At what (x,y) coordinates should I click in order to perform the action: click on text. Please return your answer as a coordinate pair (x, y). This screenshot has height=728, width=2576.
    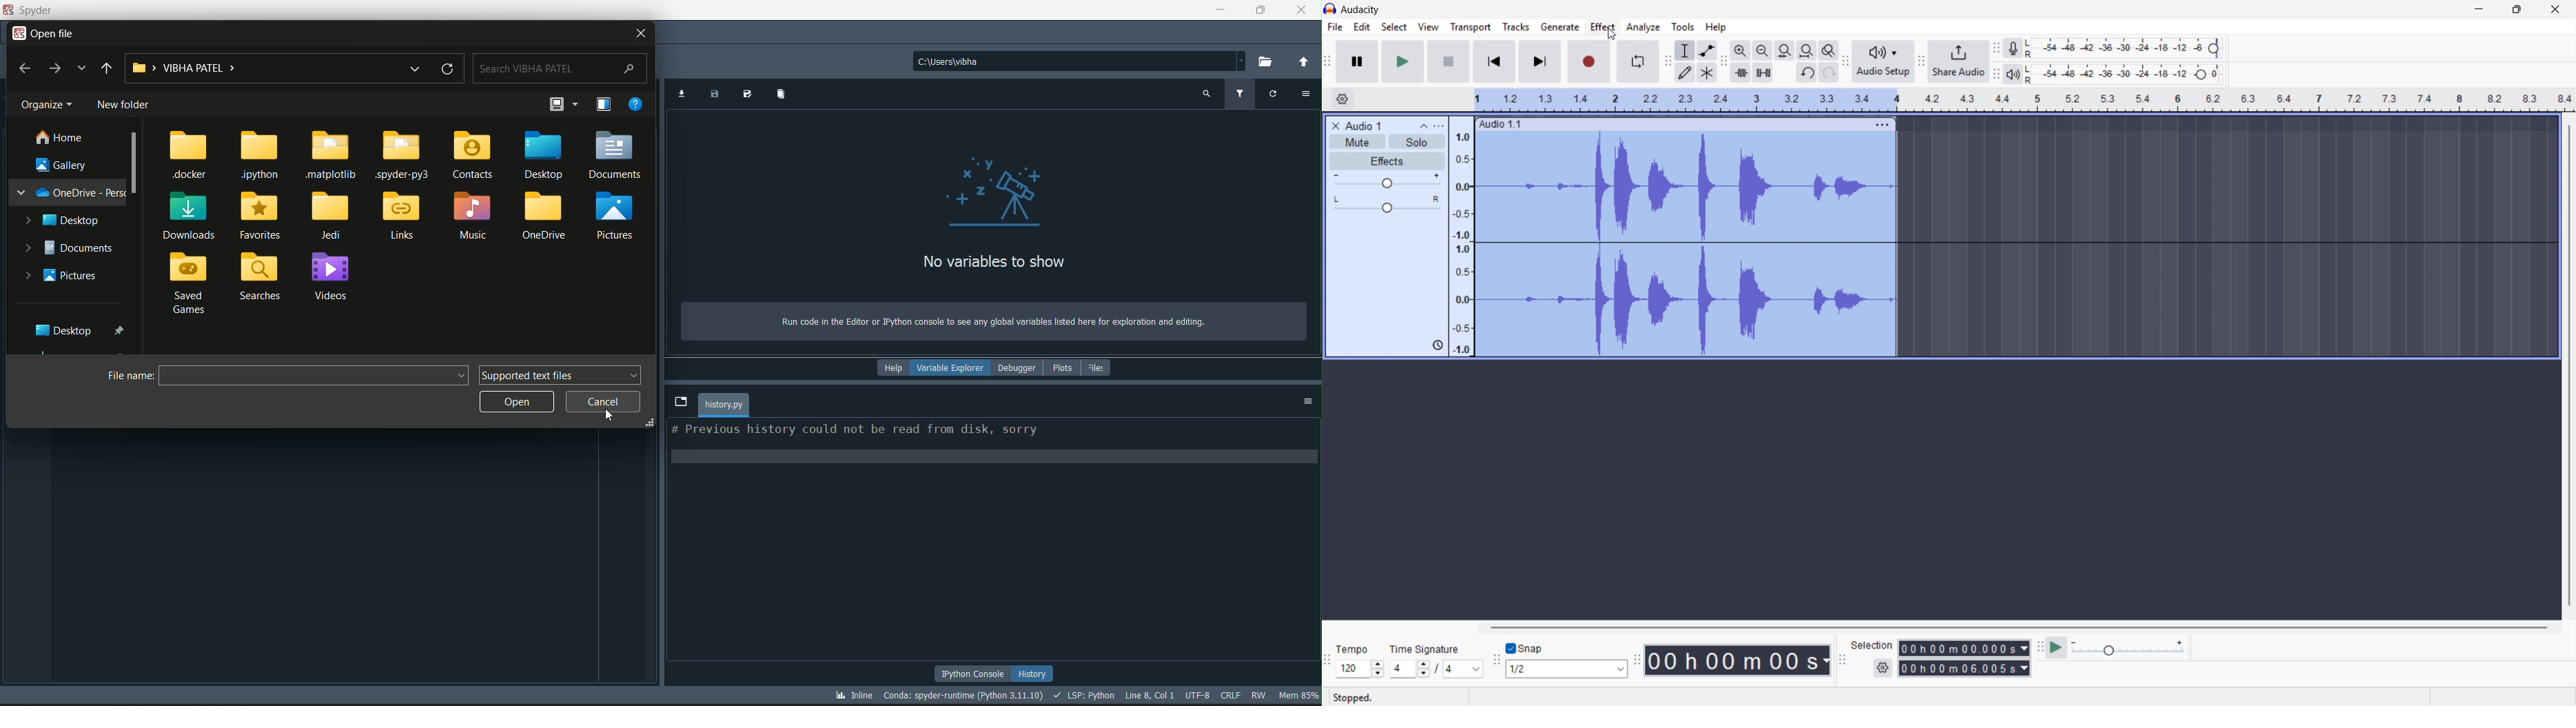
    Looking at the image, I should click on (985, 321).